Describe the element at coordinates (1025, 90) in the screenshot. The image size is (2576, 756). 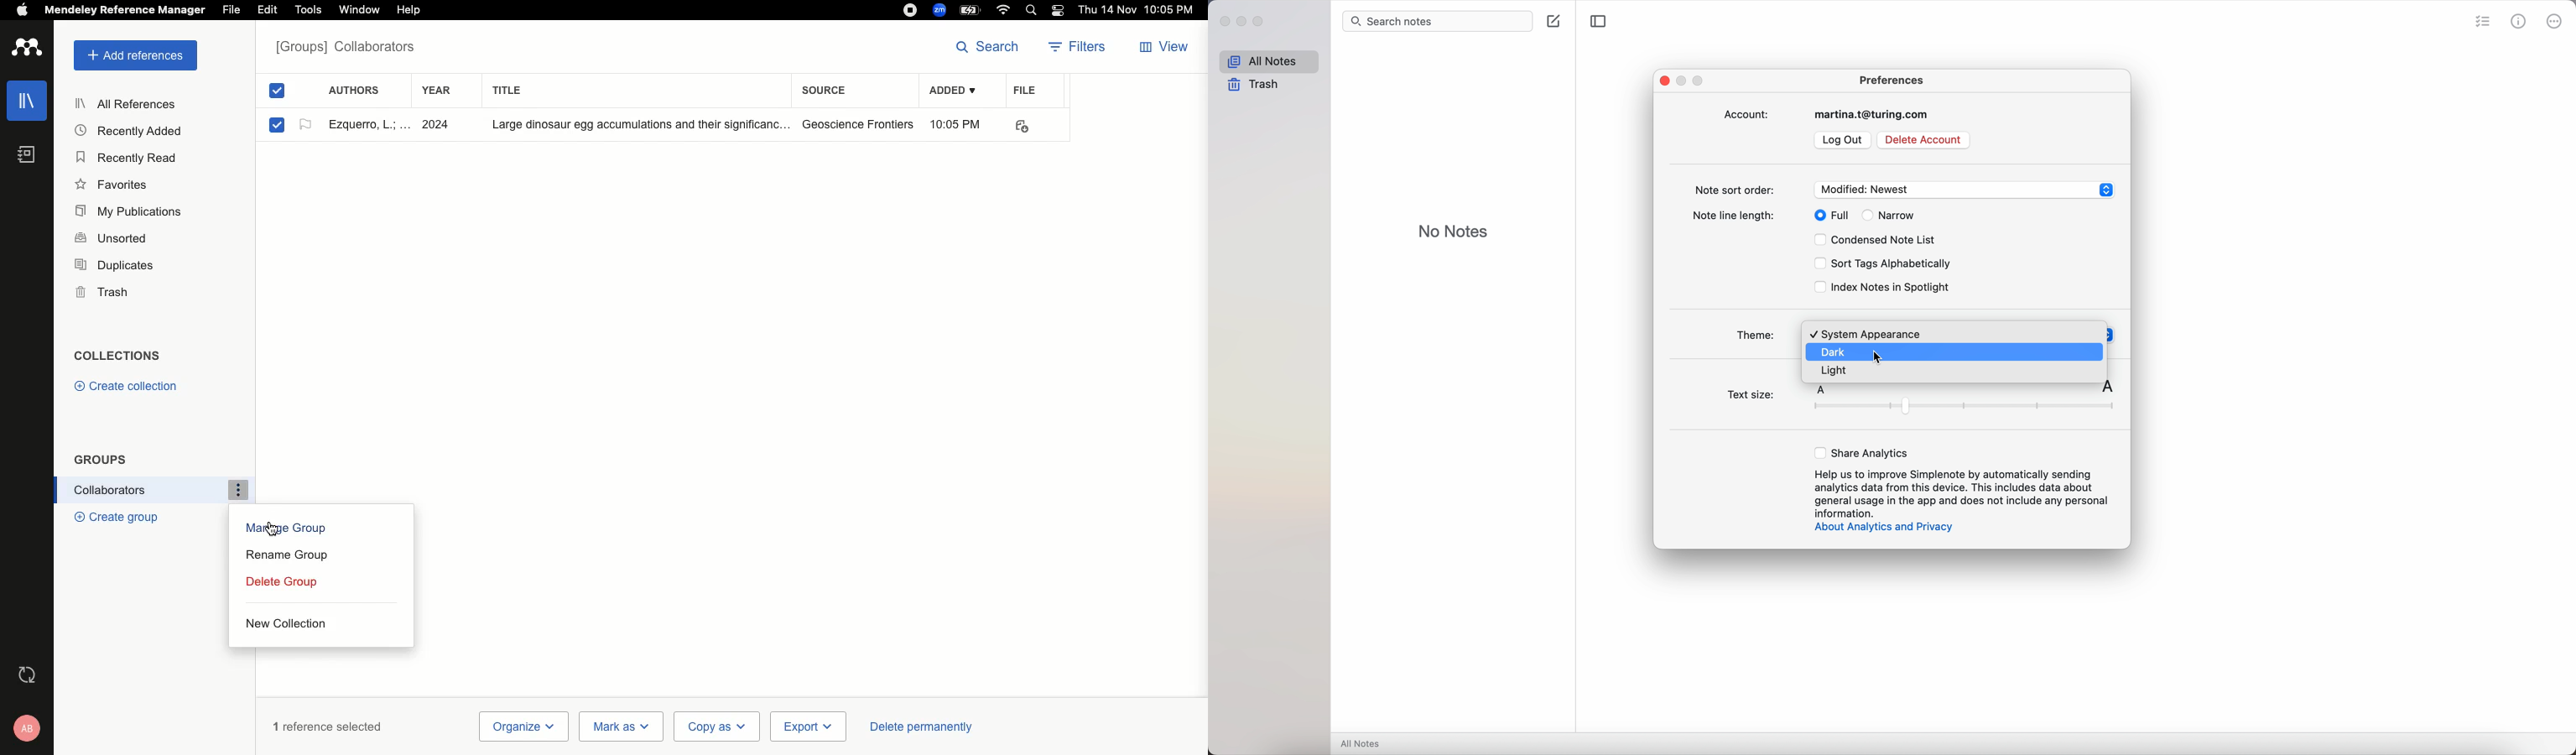
I see `File` at that location.